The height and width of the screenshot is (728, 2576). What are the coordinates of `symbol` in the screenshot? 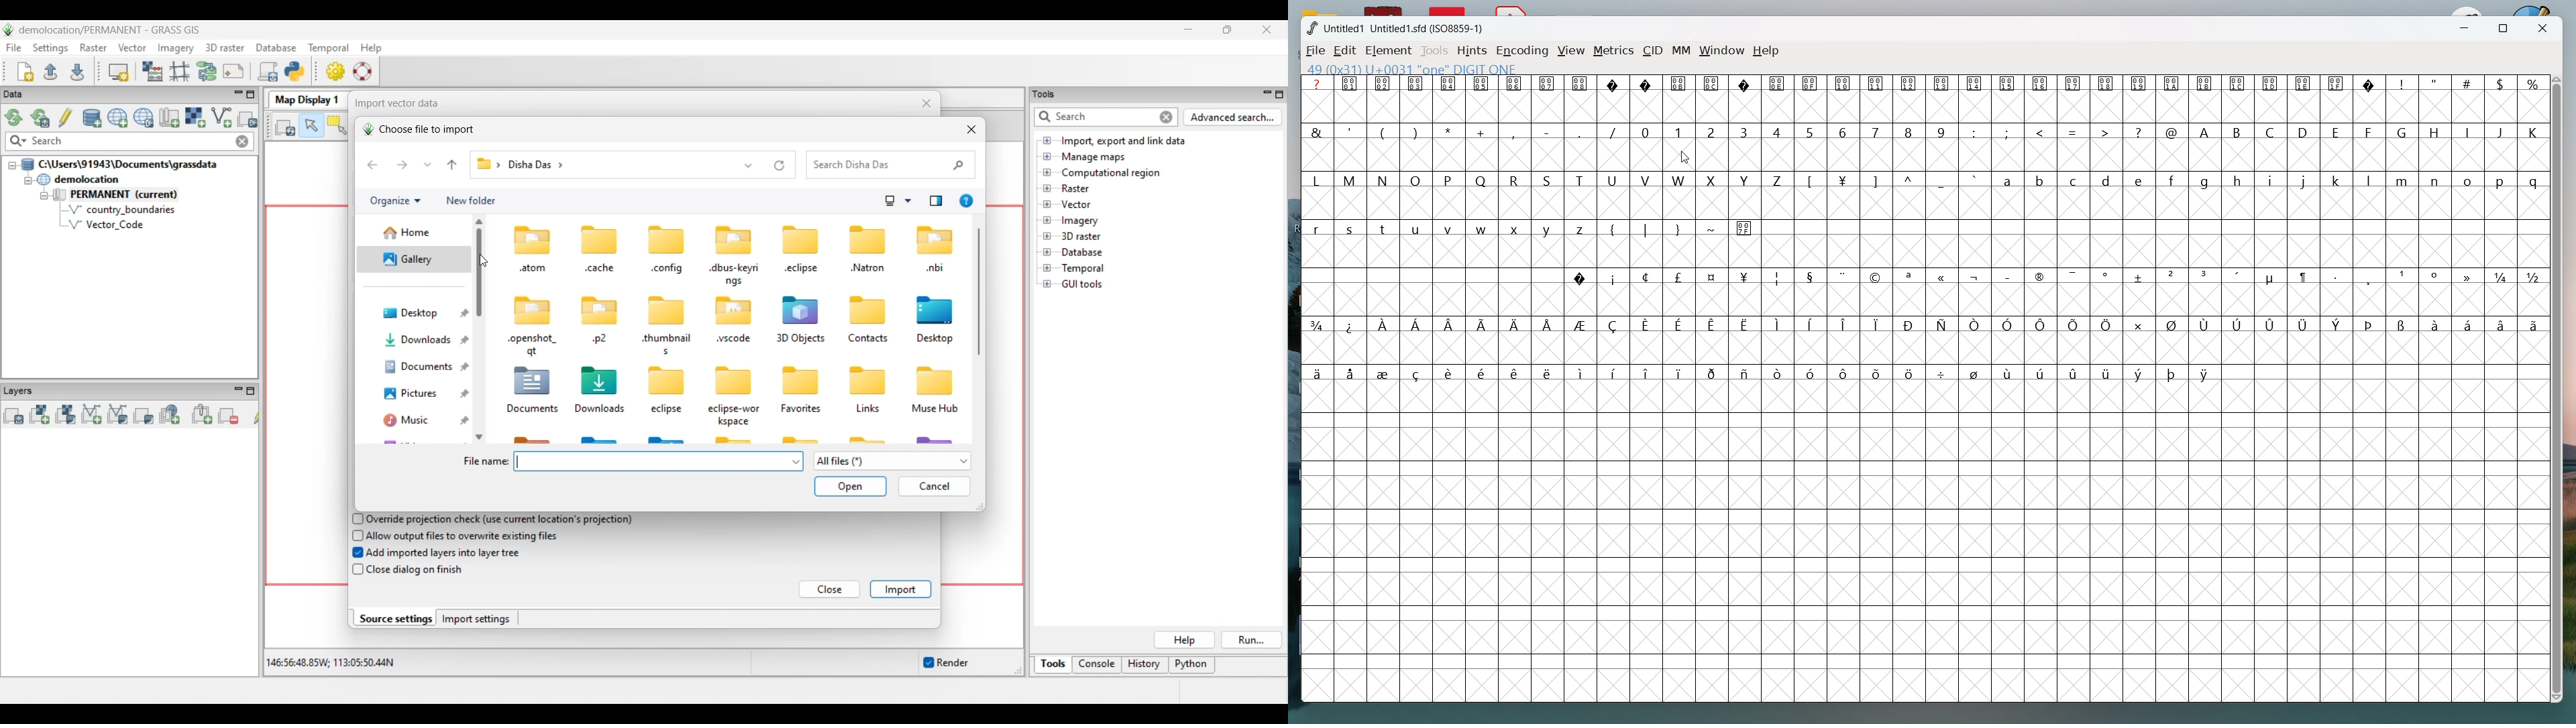 It's located at (1515, 82).